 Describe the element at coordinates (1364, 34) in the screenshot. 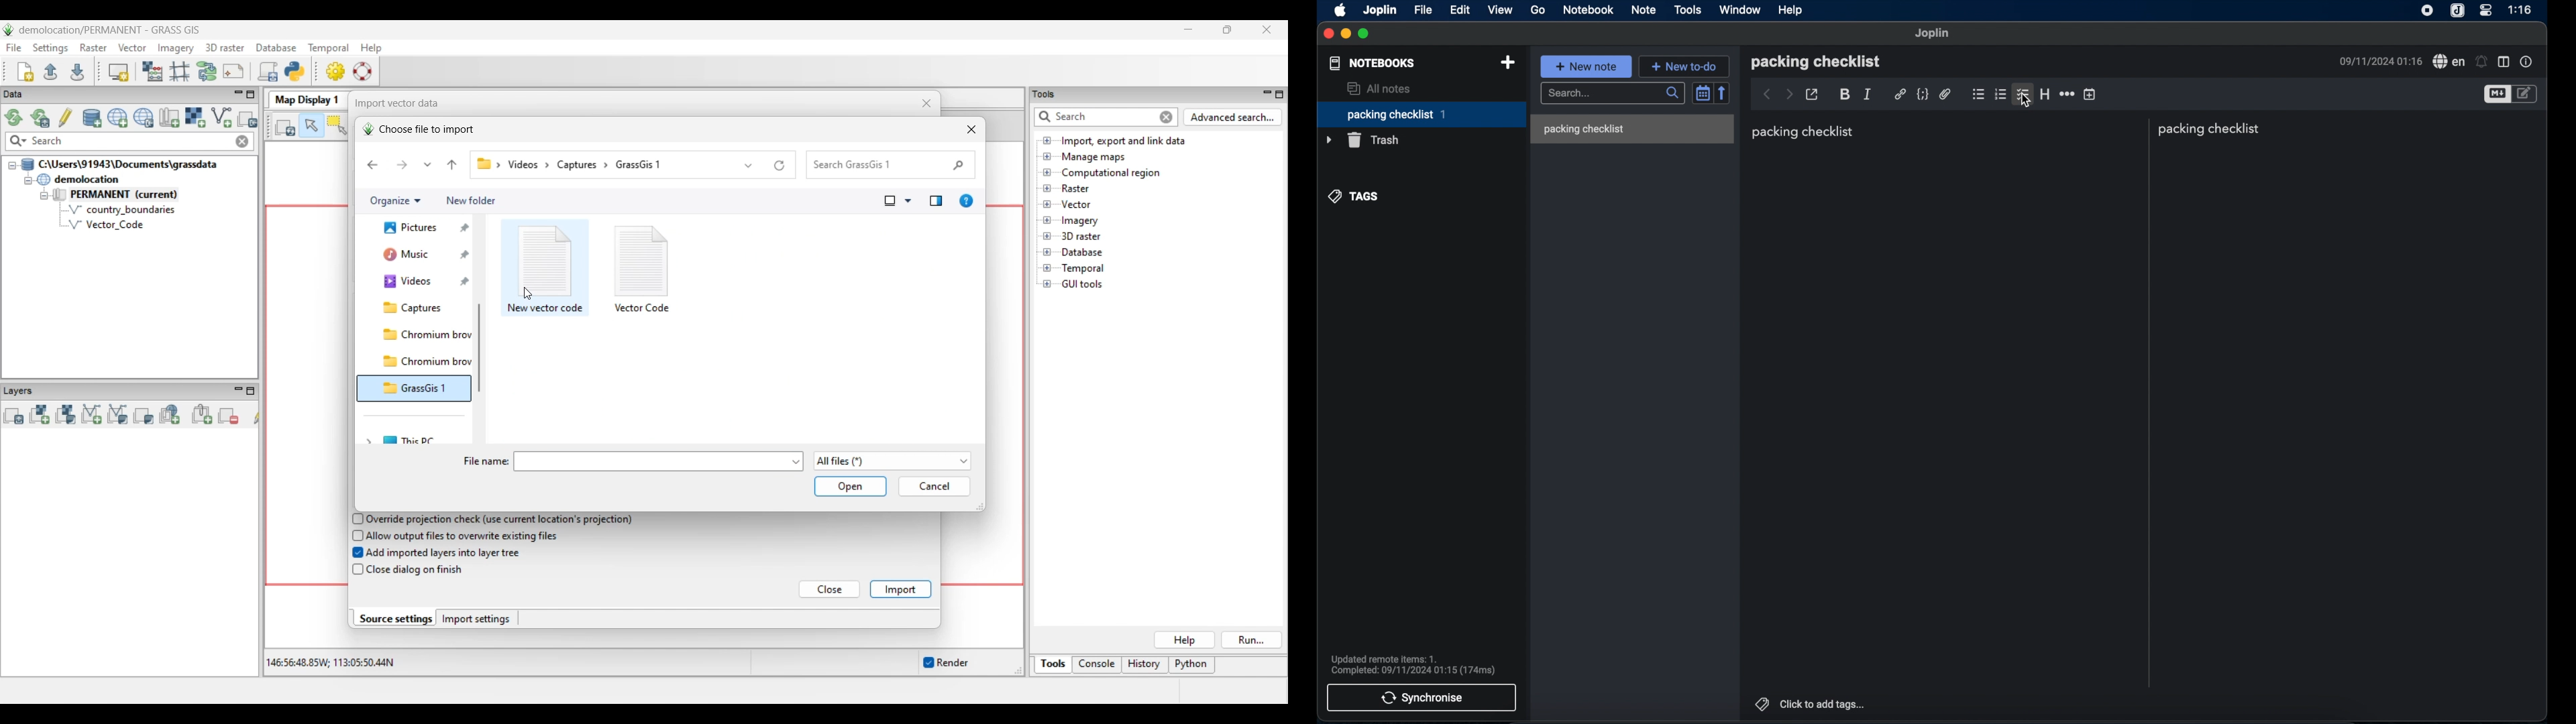

I see `maximize` at that location.